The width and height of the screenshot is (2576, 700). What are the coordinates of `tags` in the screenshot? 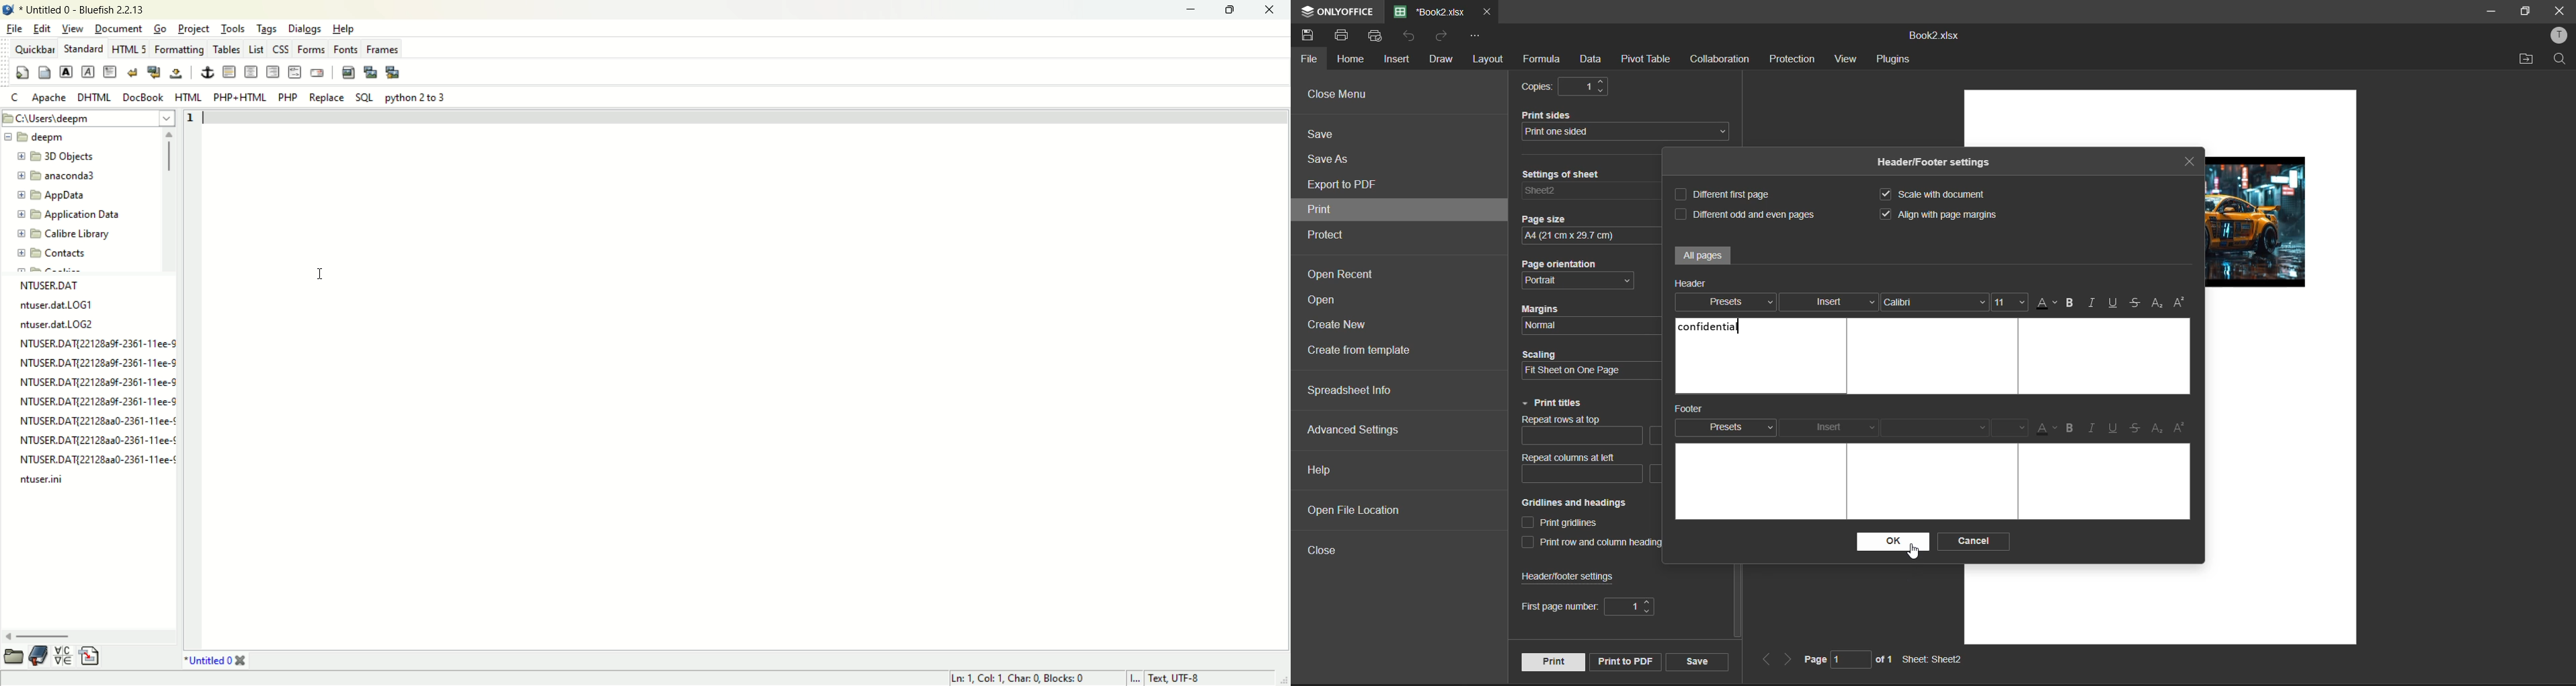 It's located at (269, 28).